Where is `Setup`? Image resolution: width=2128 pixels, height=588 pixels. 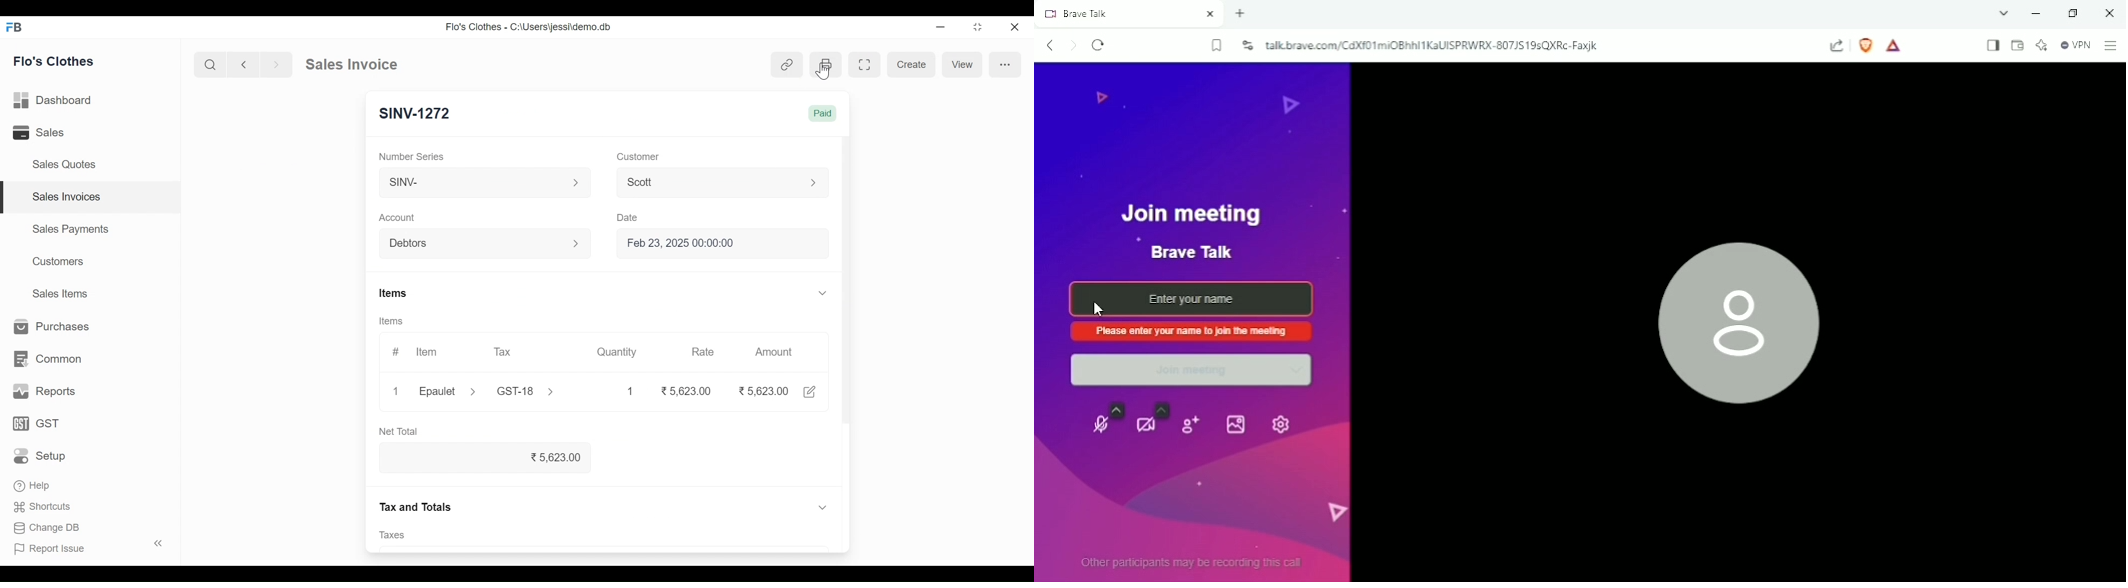
Setup is located at coordinates (40, 455).